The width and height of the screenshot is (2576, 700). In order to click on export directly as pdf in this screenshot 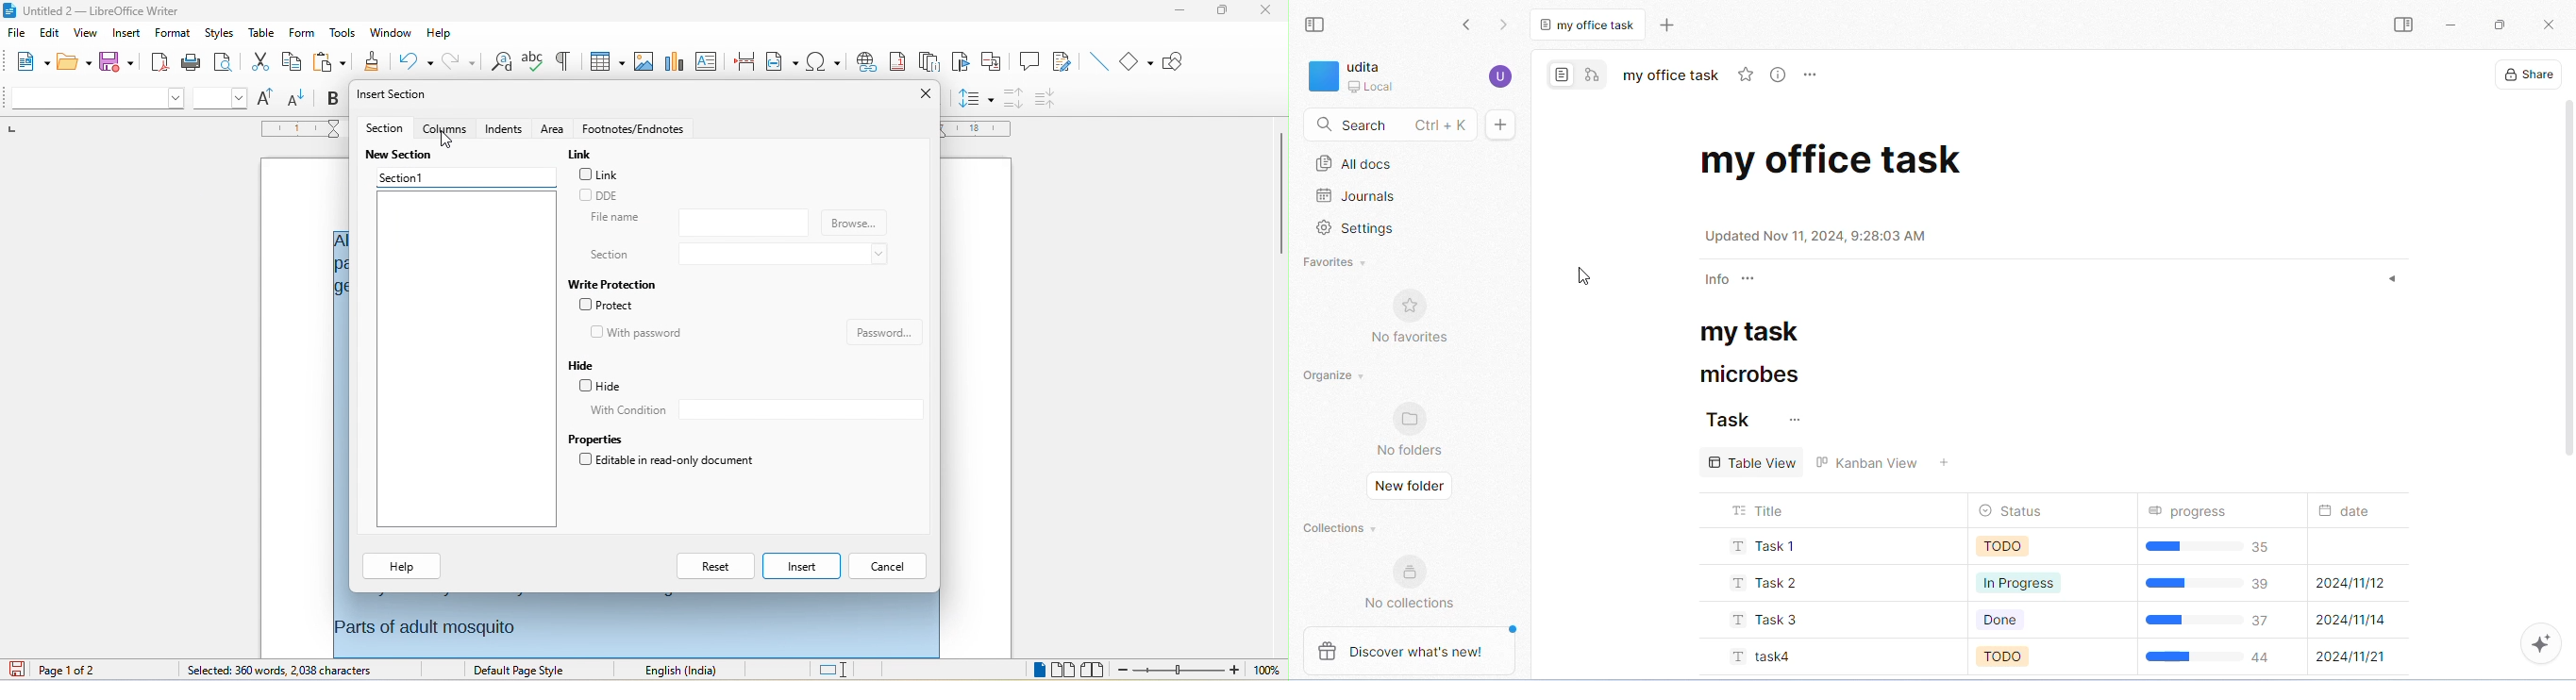, I will do `click(156, 61)`.